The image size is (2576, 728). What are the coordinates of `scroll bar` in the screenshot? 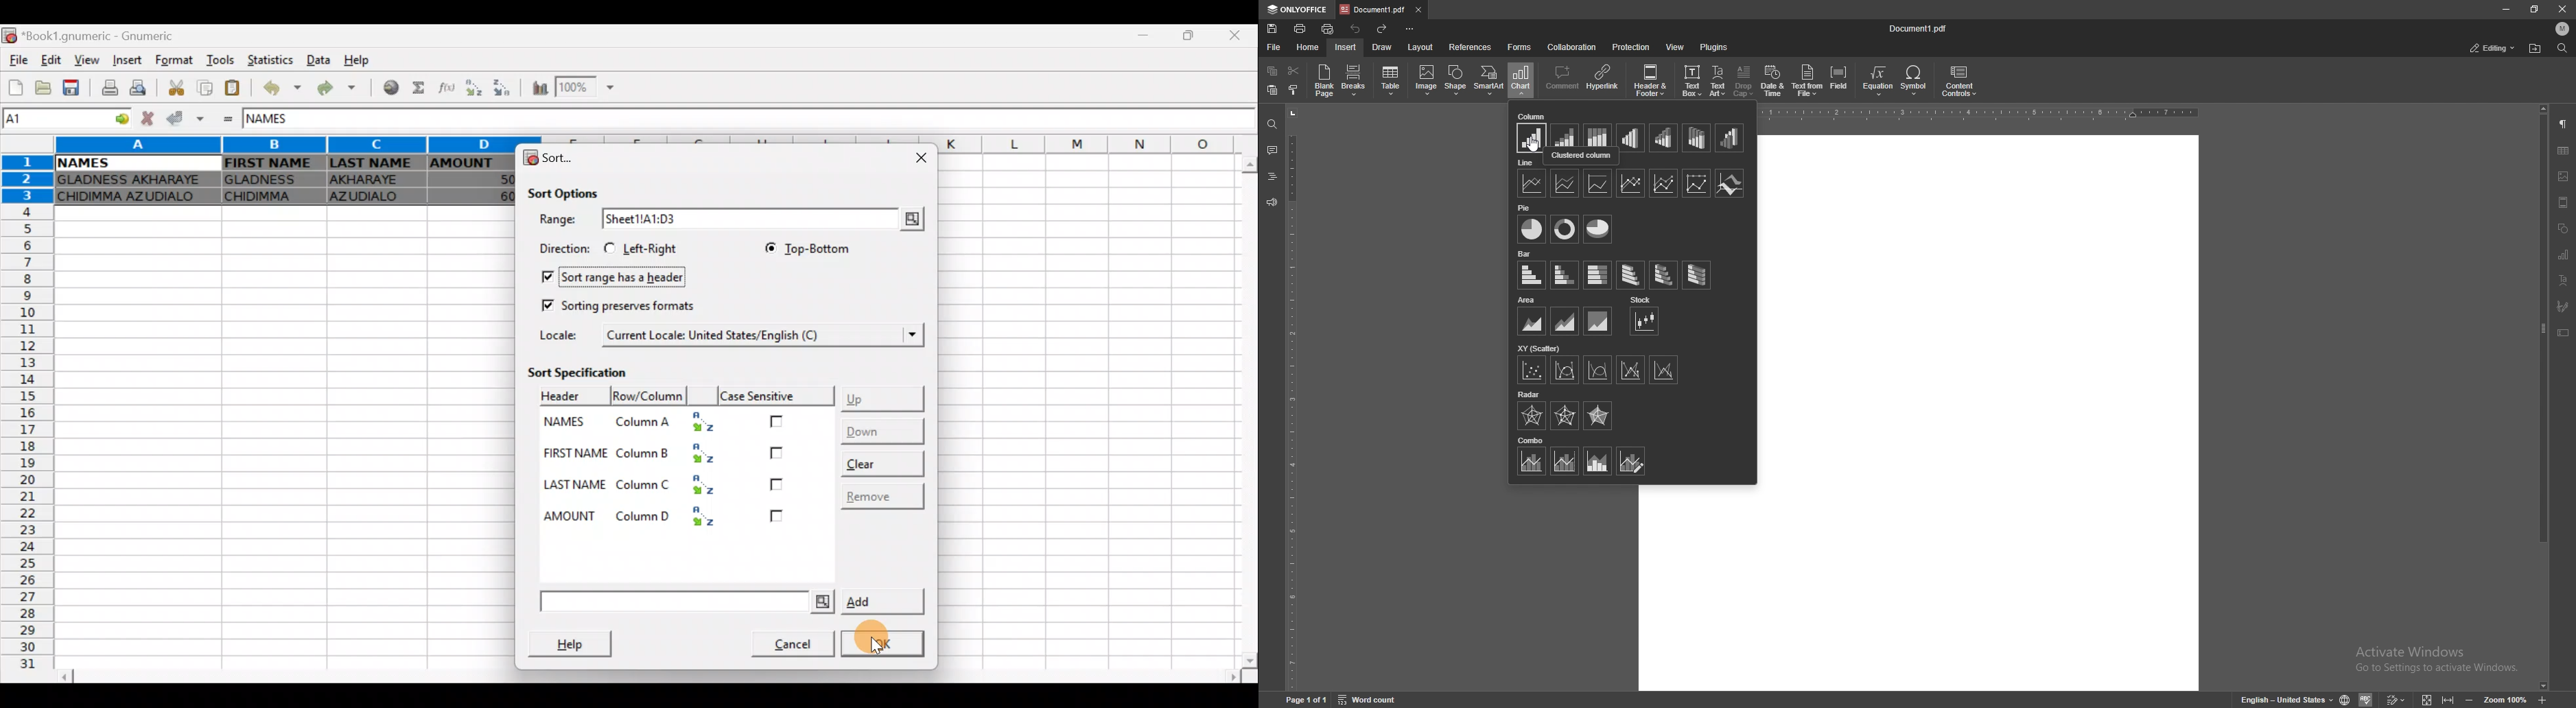 It's located at (2544, 399).